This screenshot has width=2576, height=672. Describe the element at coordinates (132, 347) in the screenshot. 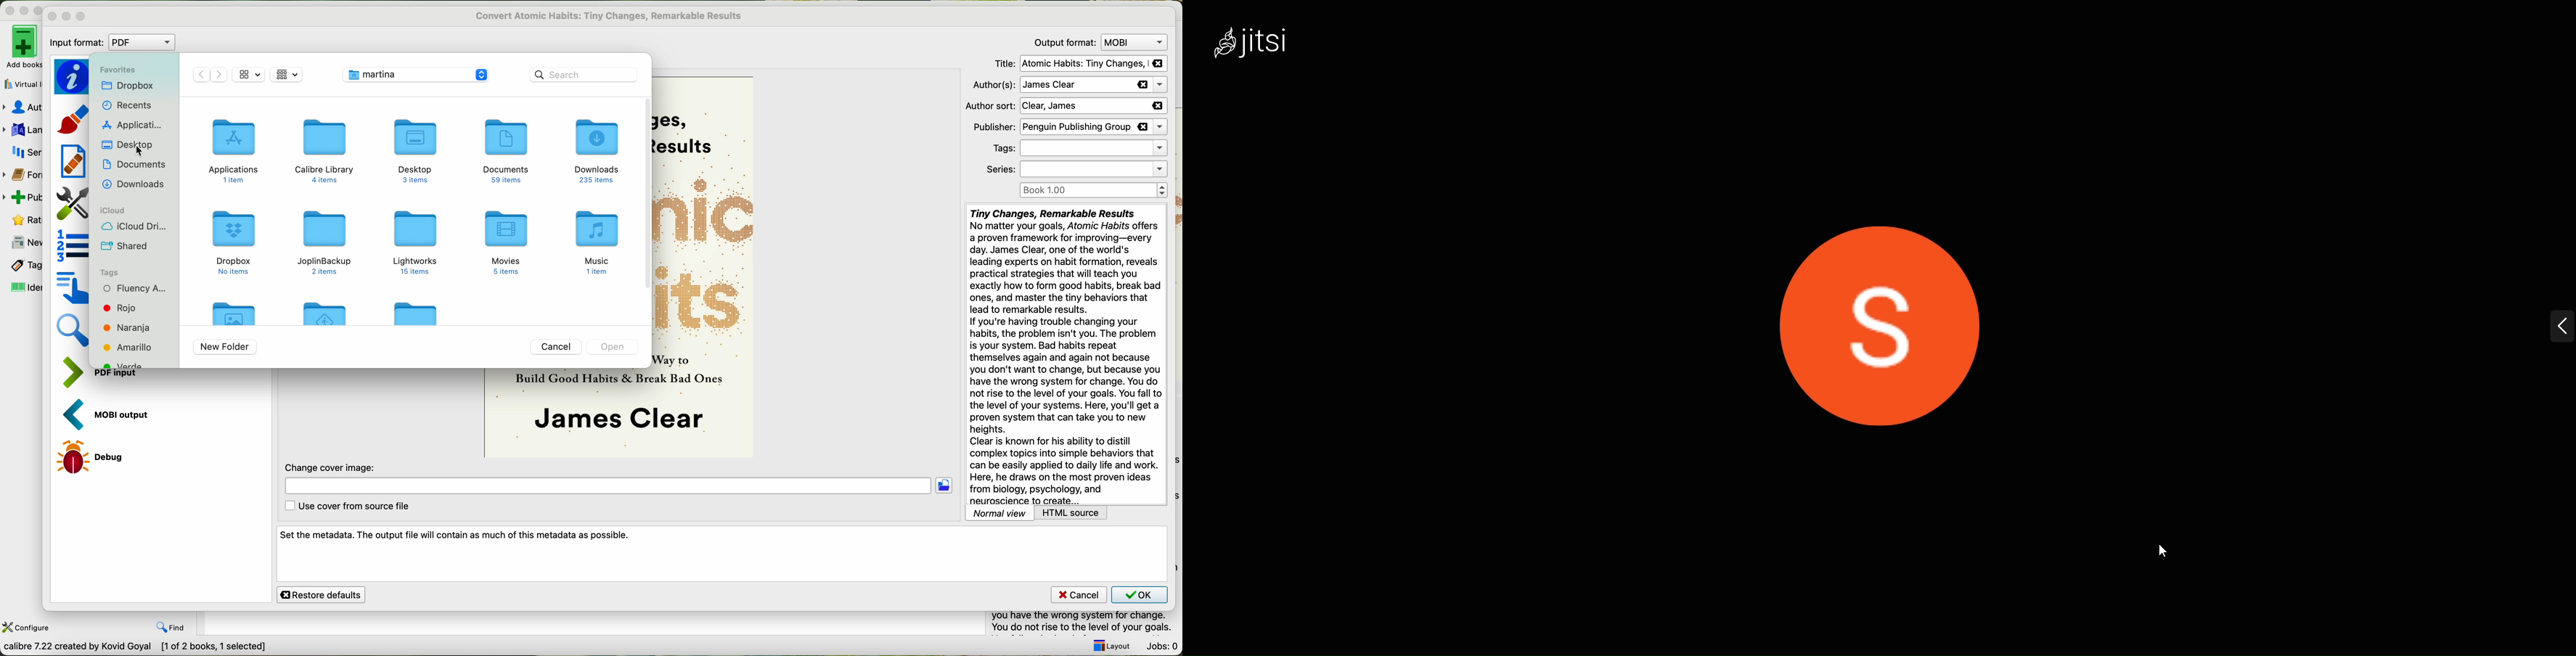

I see `yellow tag` at that location.